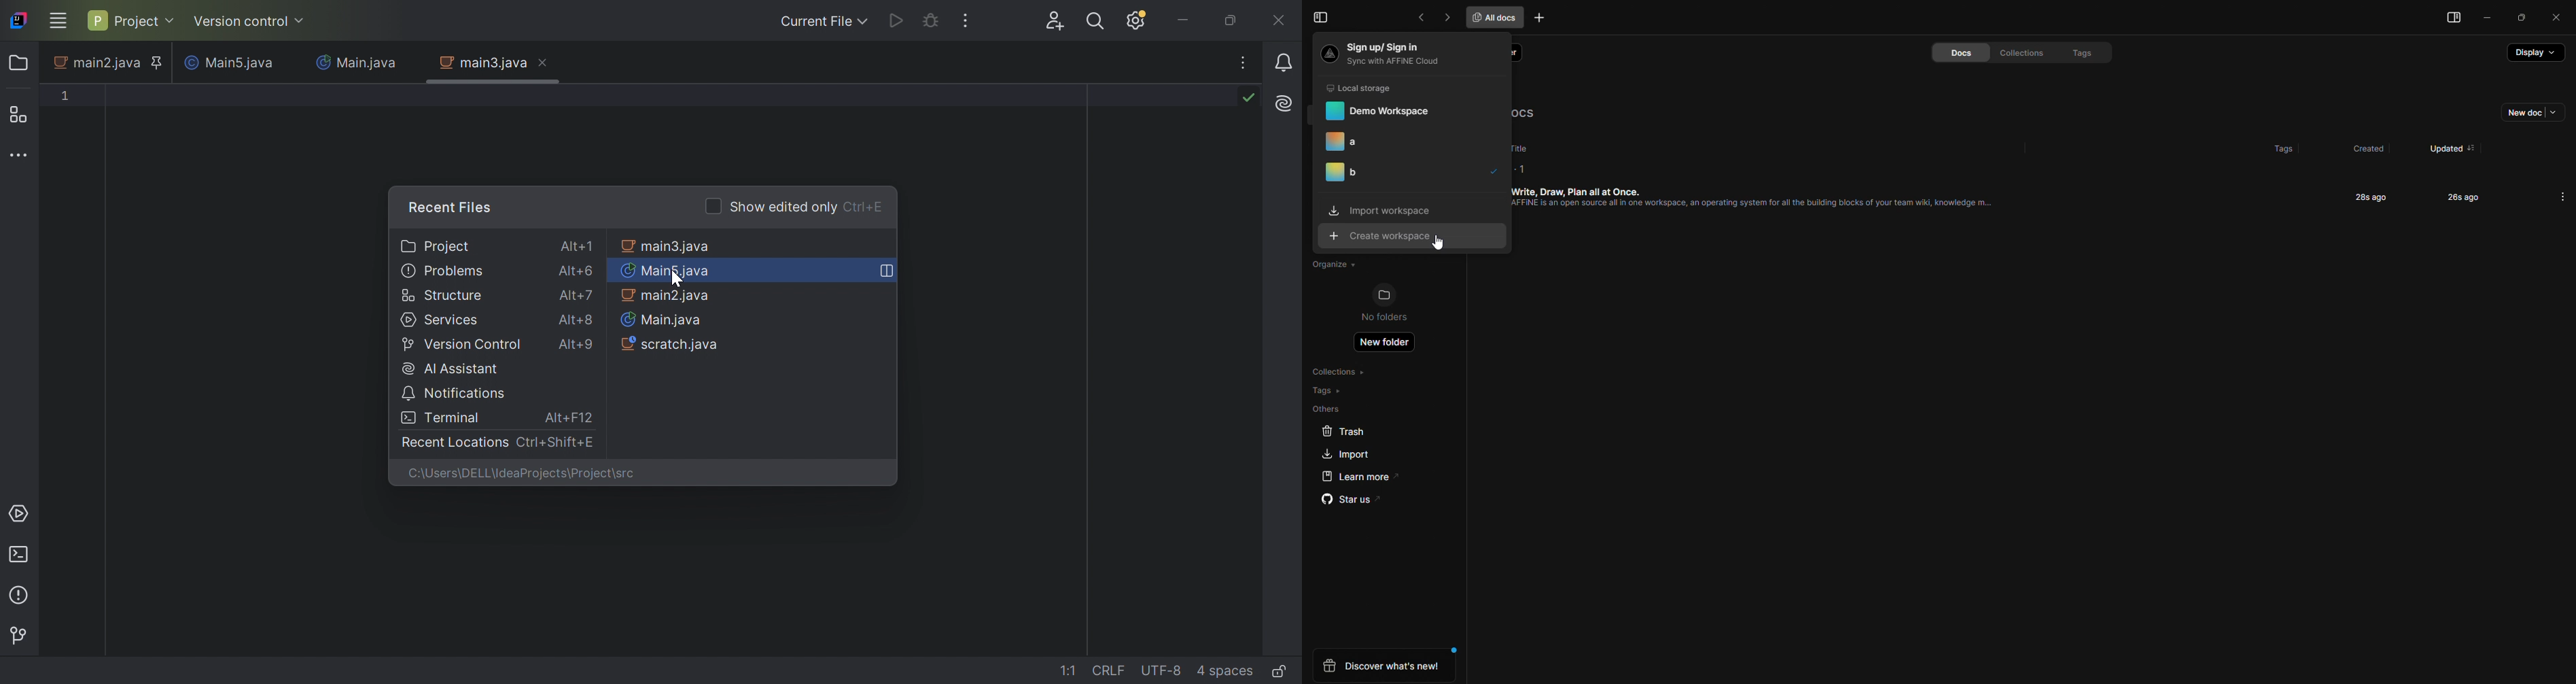  Describe the element at coordinates (16, 114) in the screenshot. I see `Structure` at that location.